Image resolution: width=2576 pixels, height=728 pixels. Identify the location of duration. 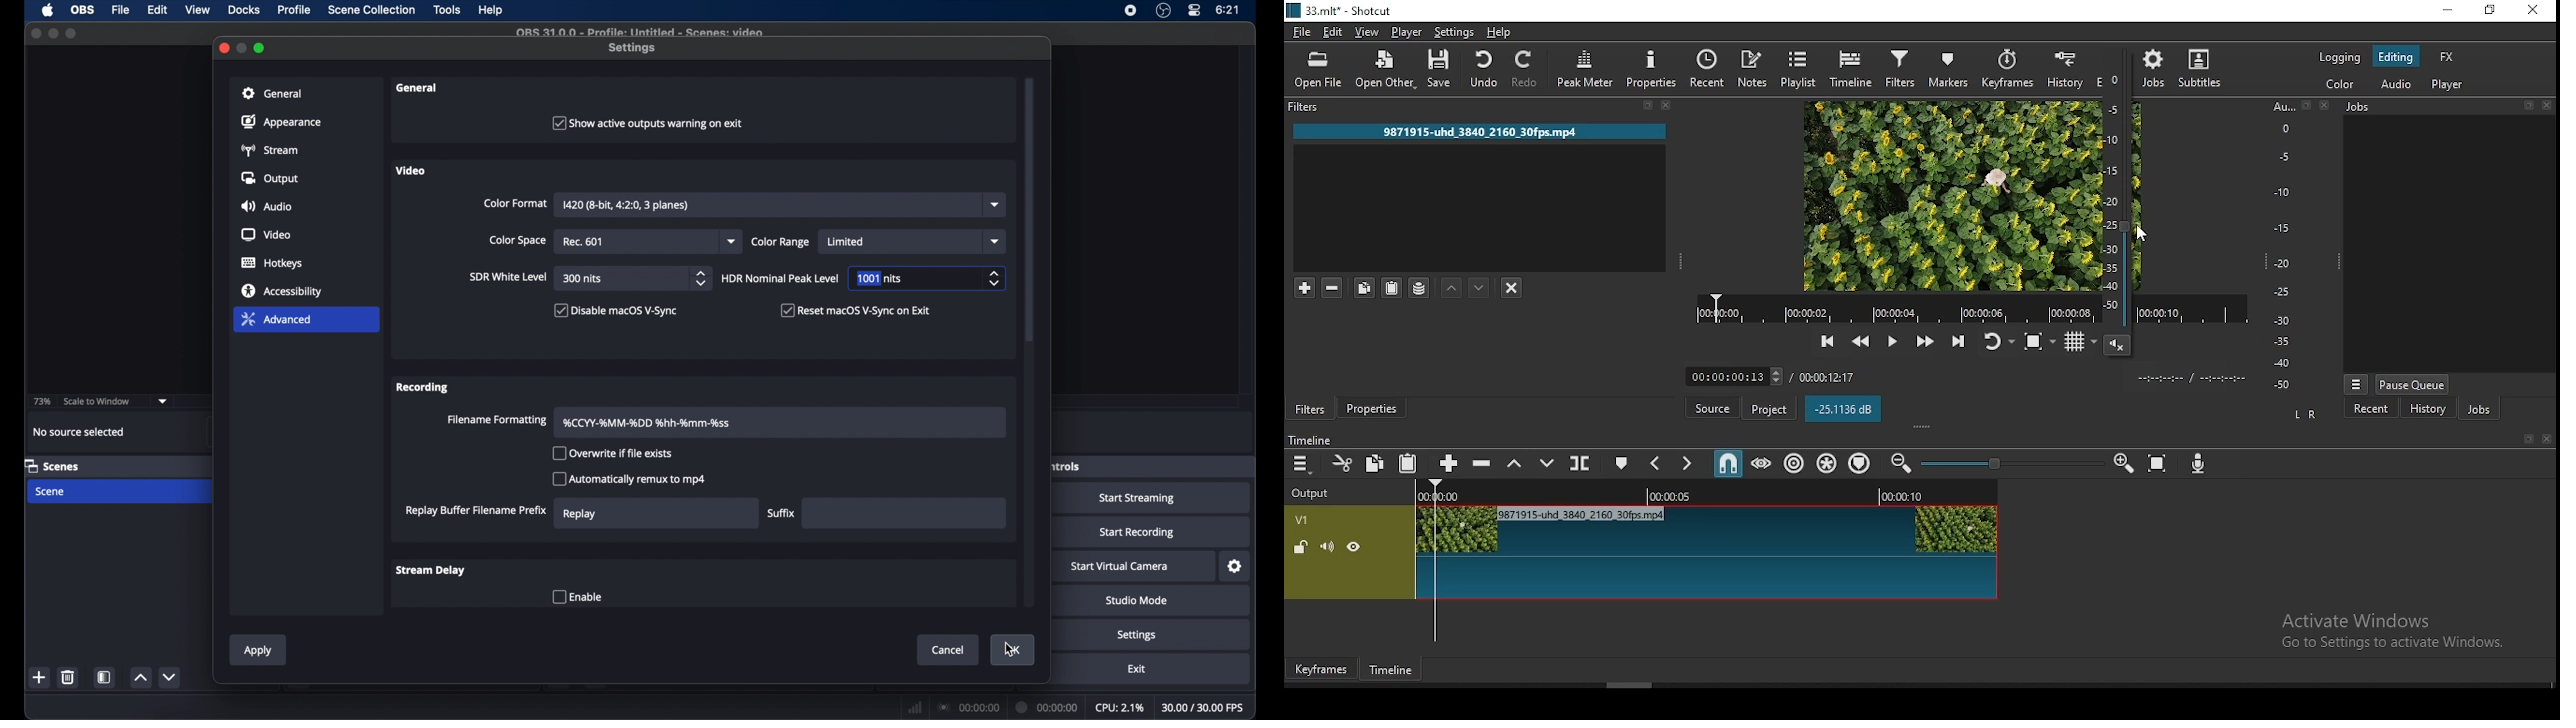
(1045, 706).